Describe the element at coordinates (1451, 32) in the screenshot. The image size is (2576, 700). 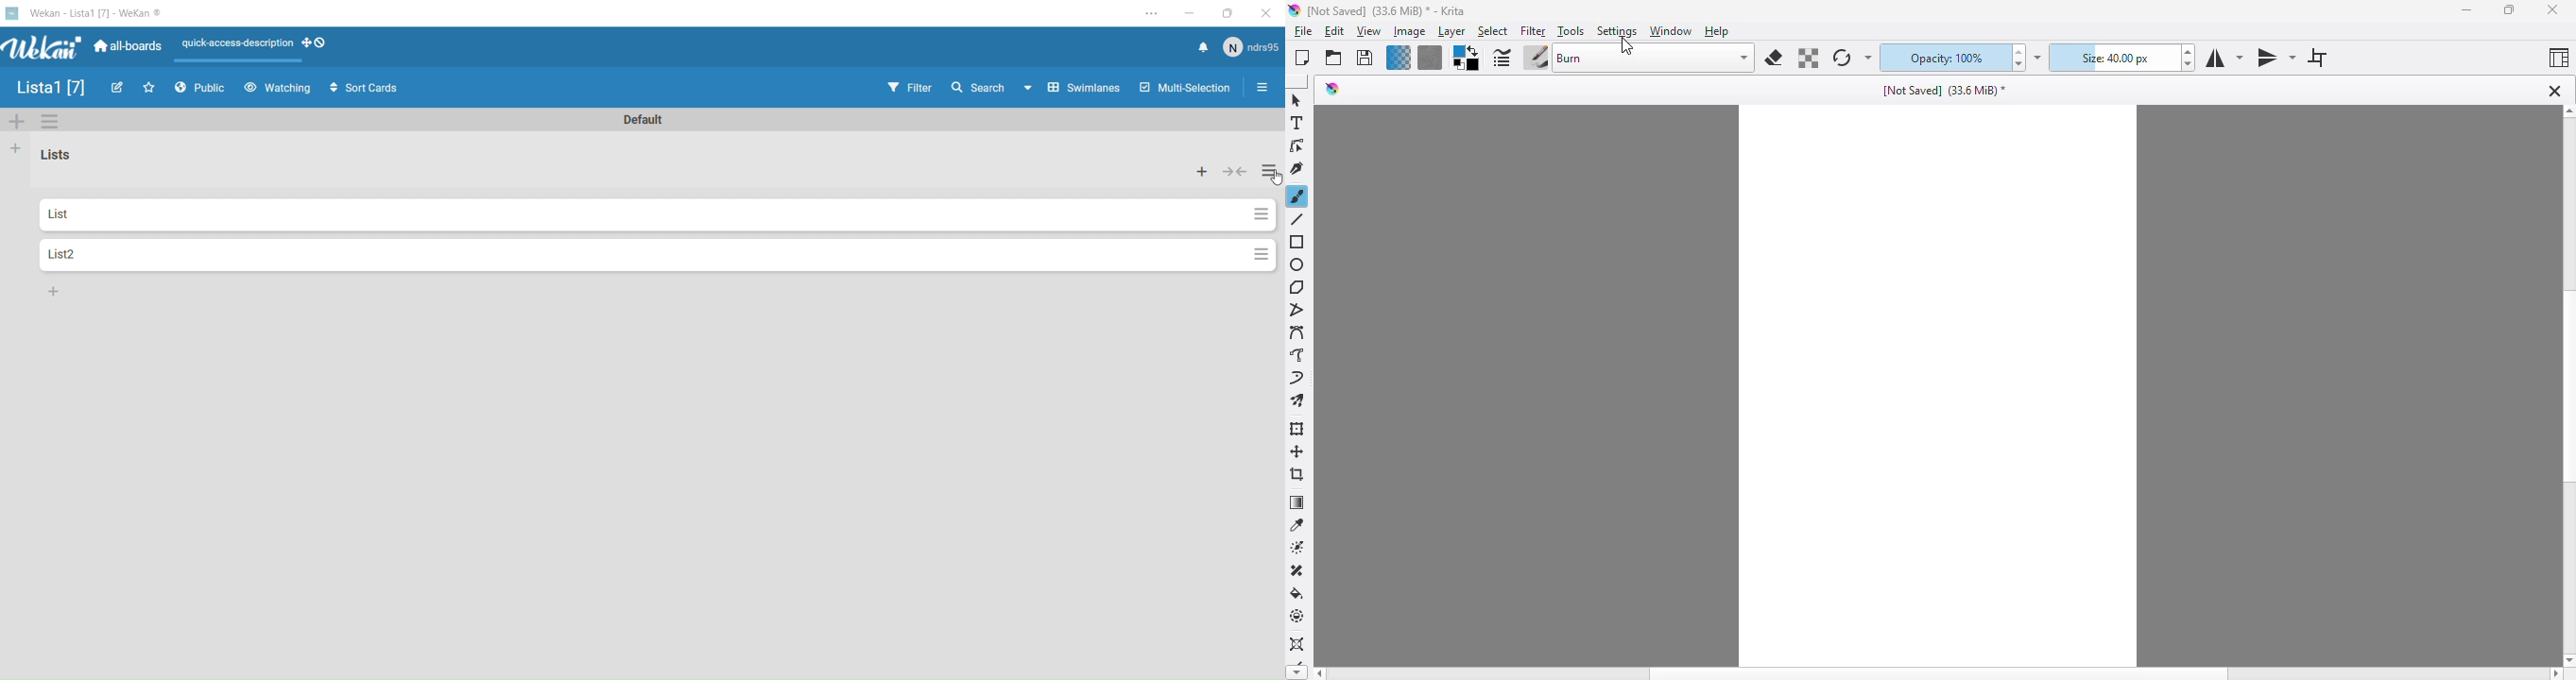
I see `layer` at that location.